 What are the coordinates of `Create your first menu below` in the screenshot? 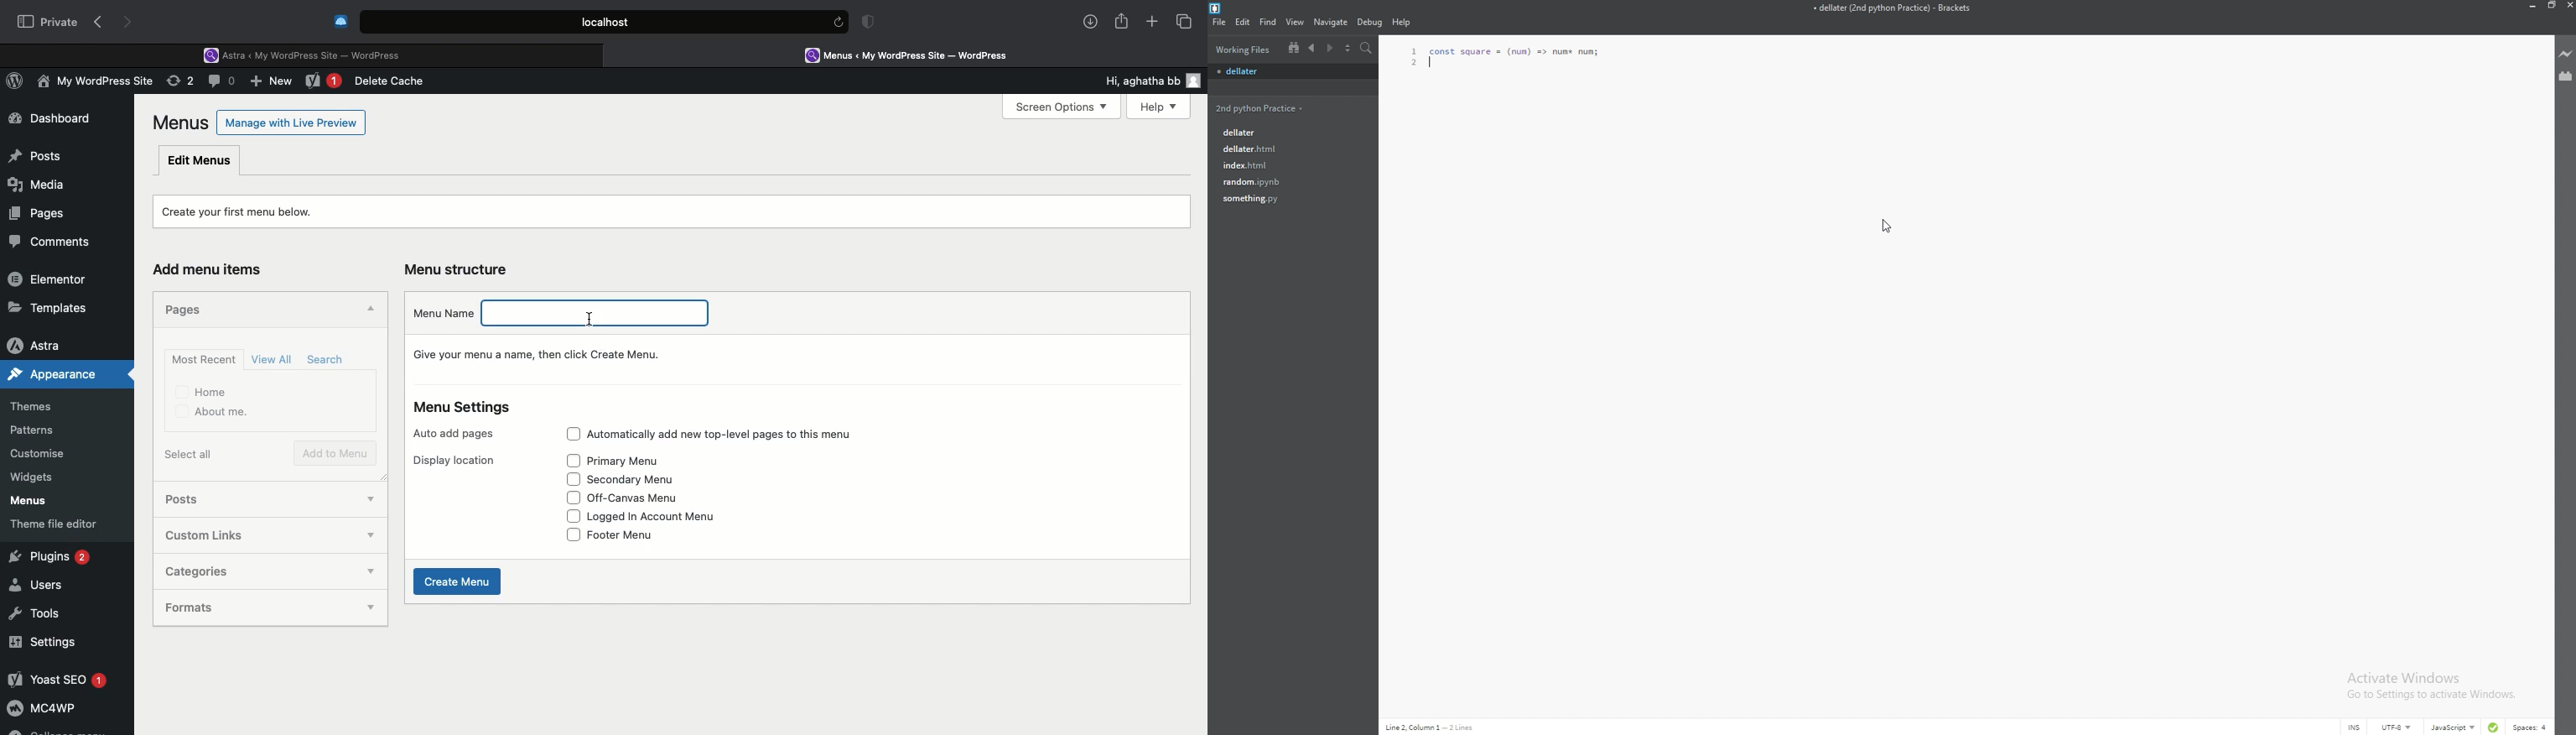 It's located at (248, 210).